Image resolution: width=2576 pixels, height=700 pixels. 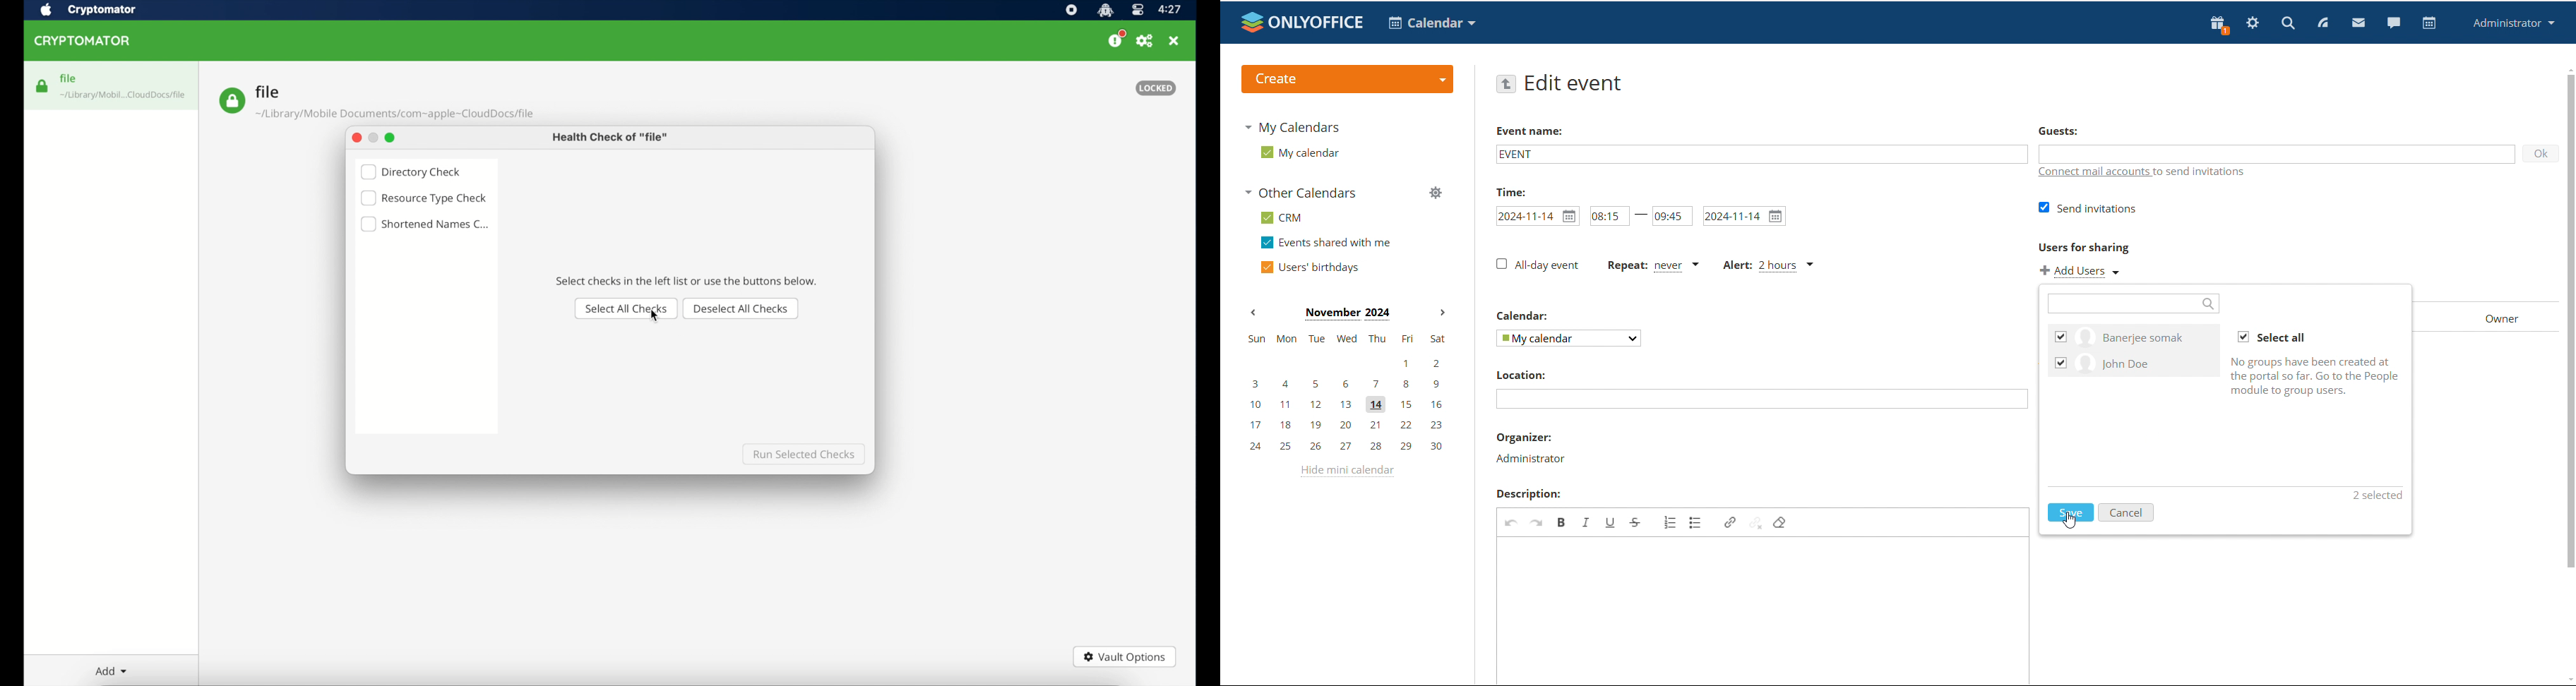 I want to click on current month, so click(x=1346, y=314).